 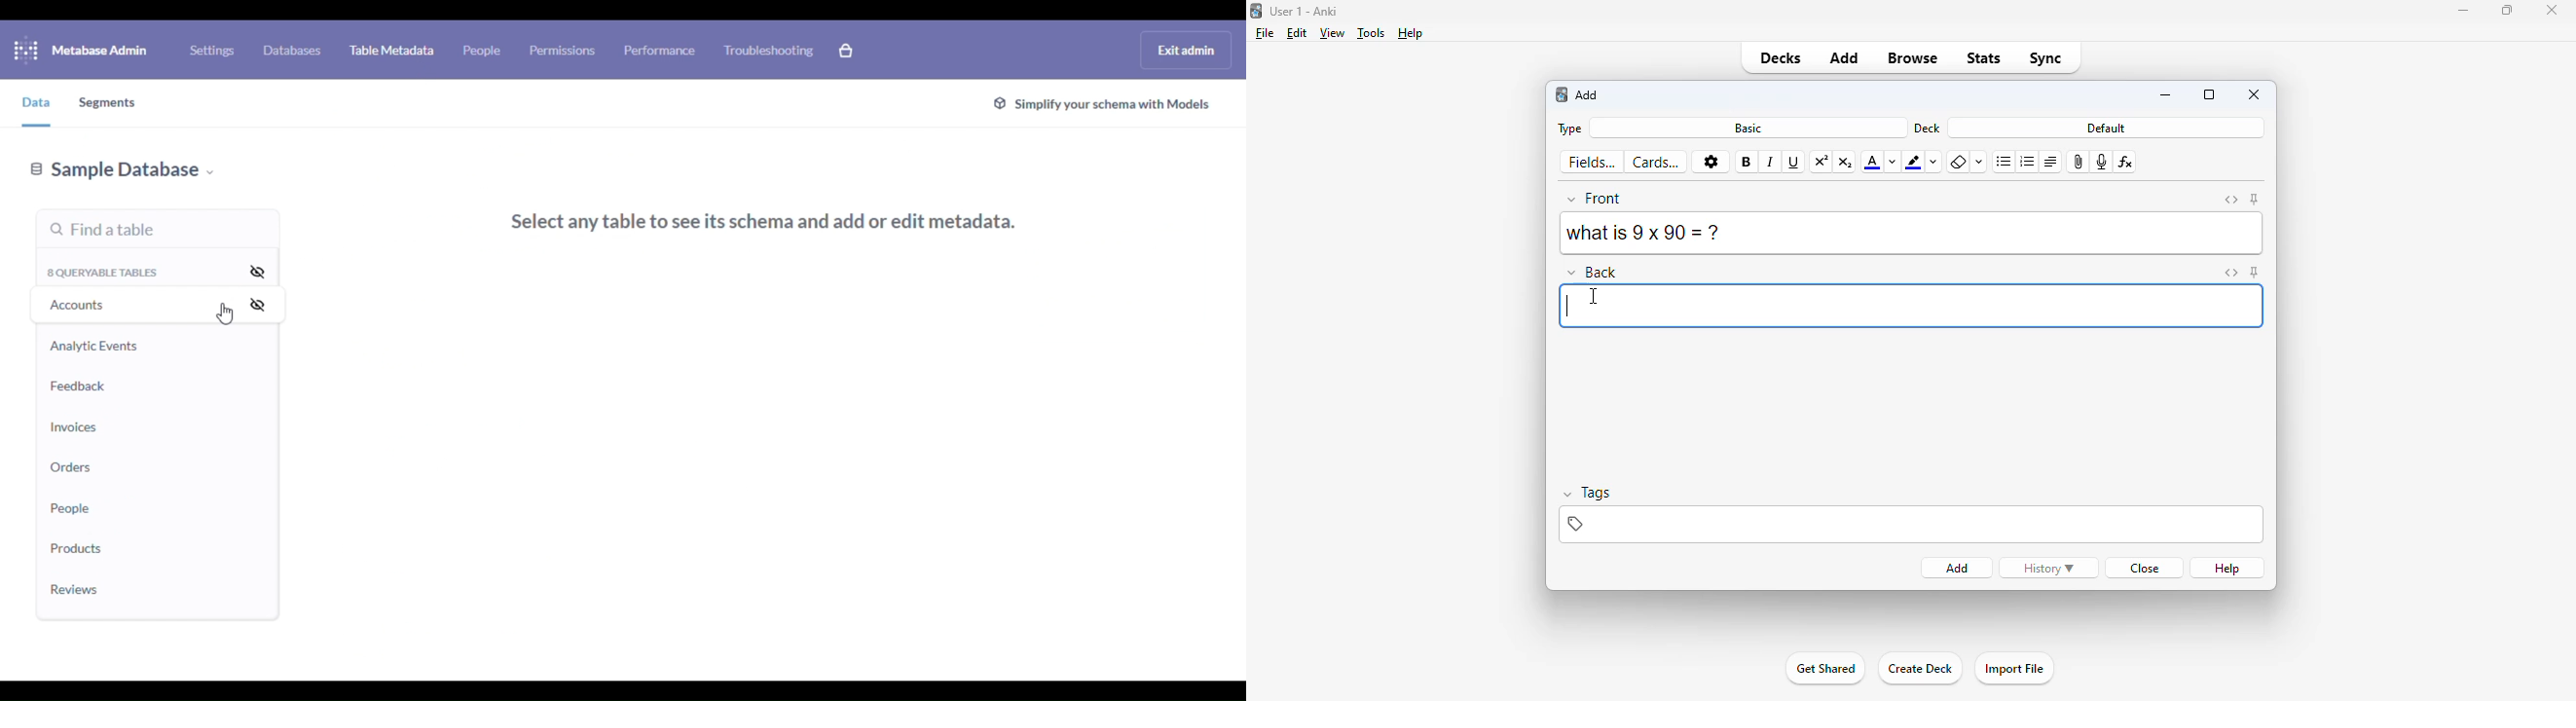 What do you see at coordinates (1372, 33) in the screenshot?
I see `tools` at bounding box center [1372, 33].